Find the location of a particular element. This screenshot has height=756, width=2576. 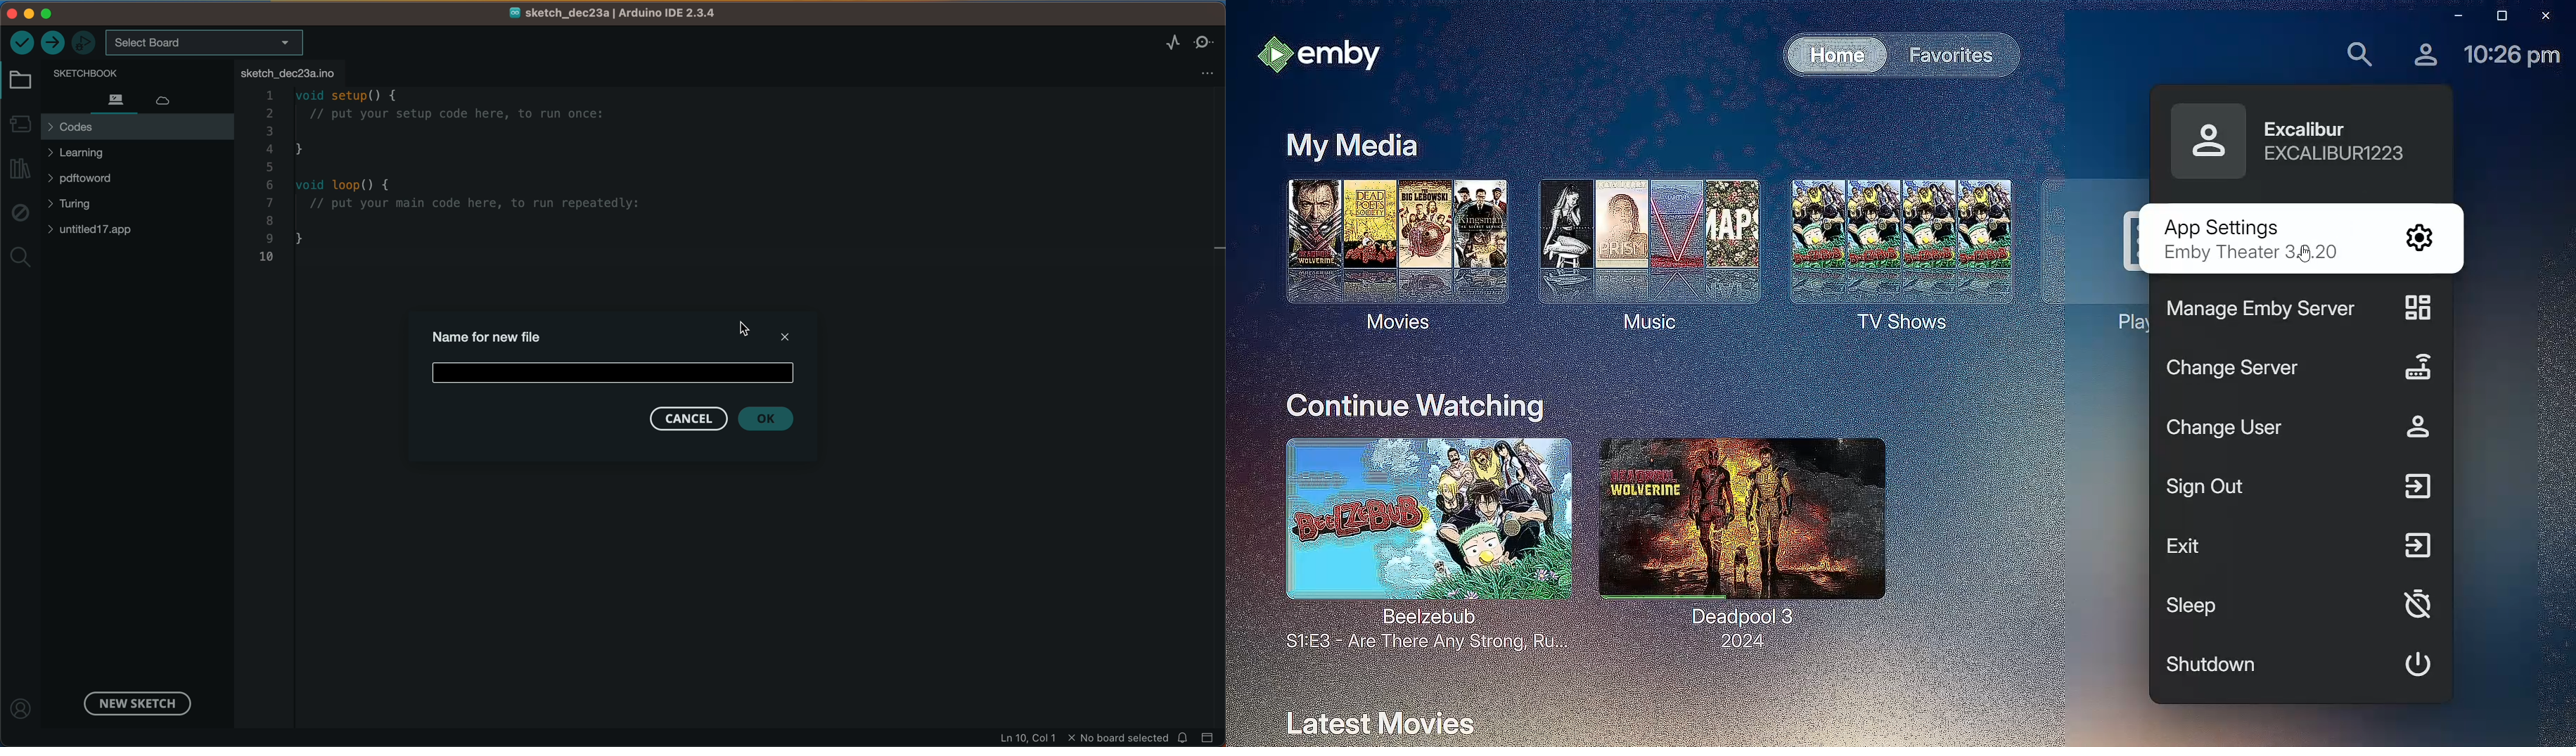

Sign Out is located at coordinates (2300, 489).